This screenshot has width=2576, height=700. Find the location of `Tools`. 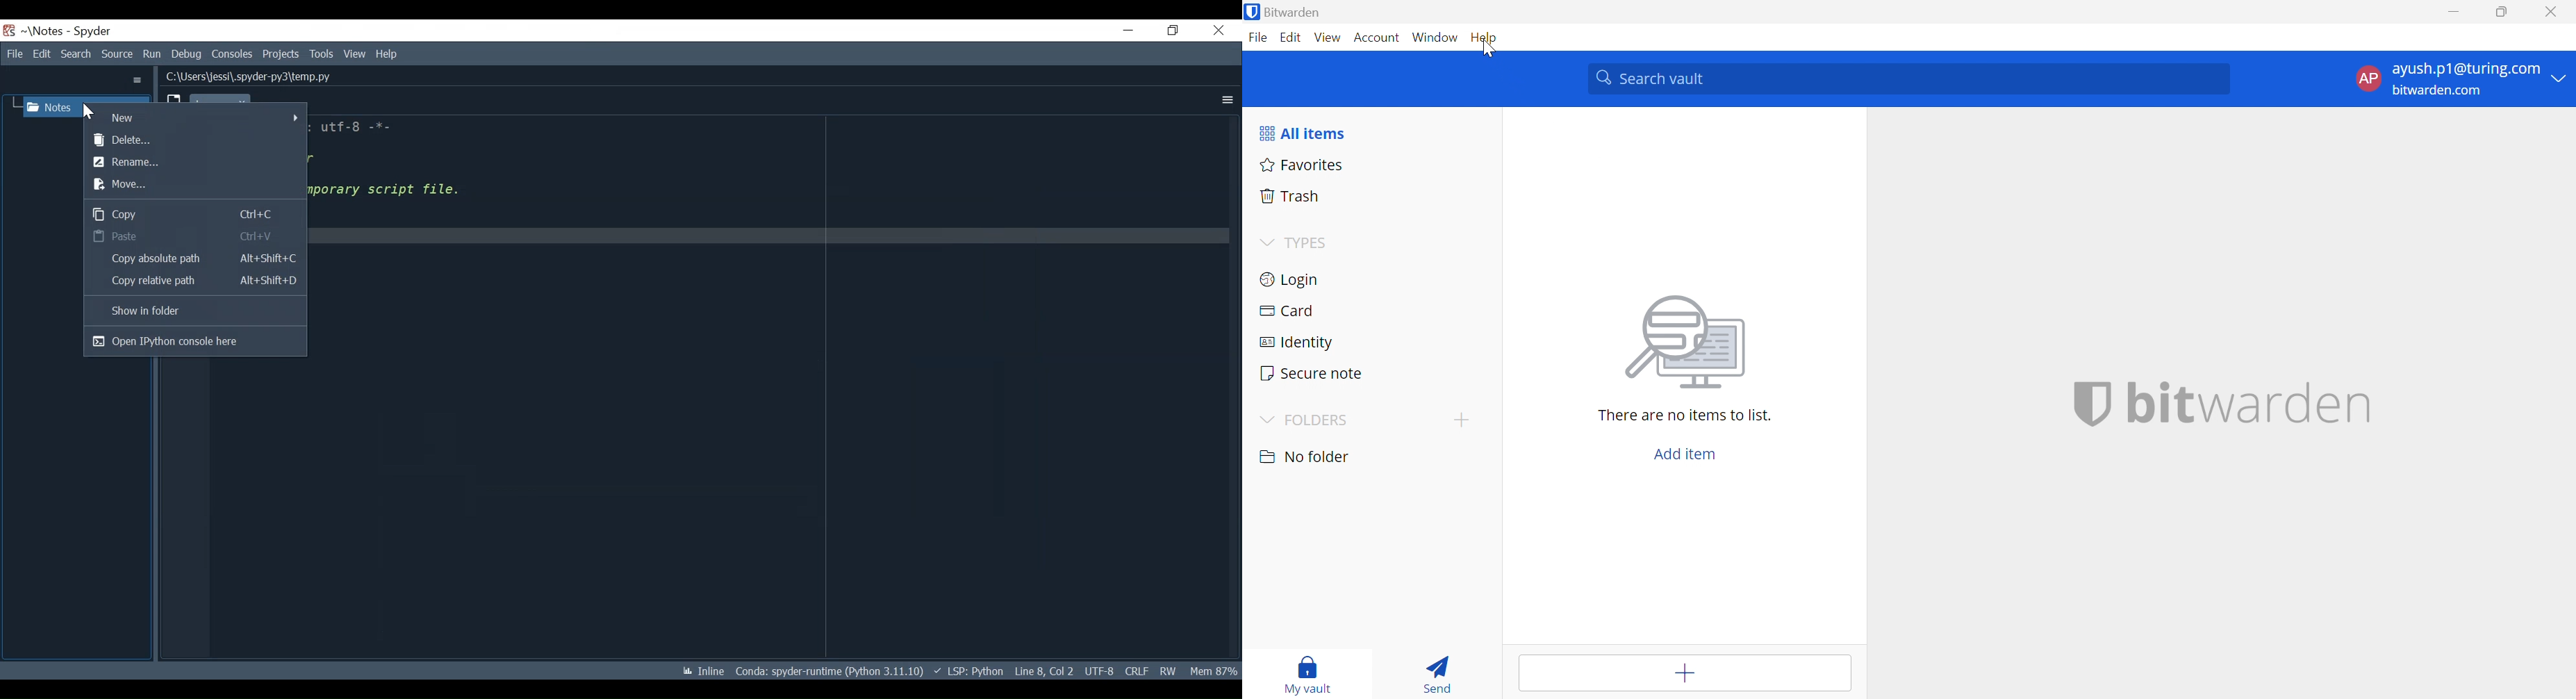

Tools is located at coordinates (321, 55).